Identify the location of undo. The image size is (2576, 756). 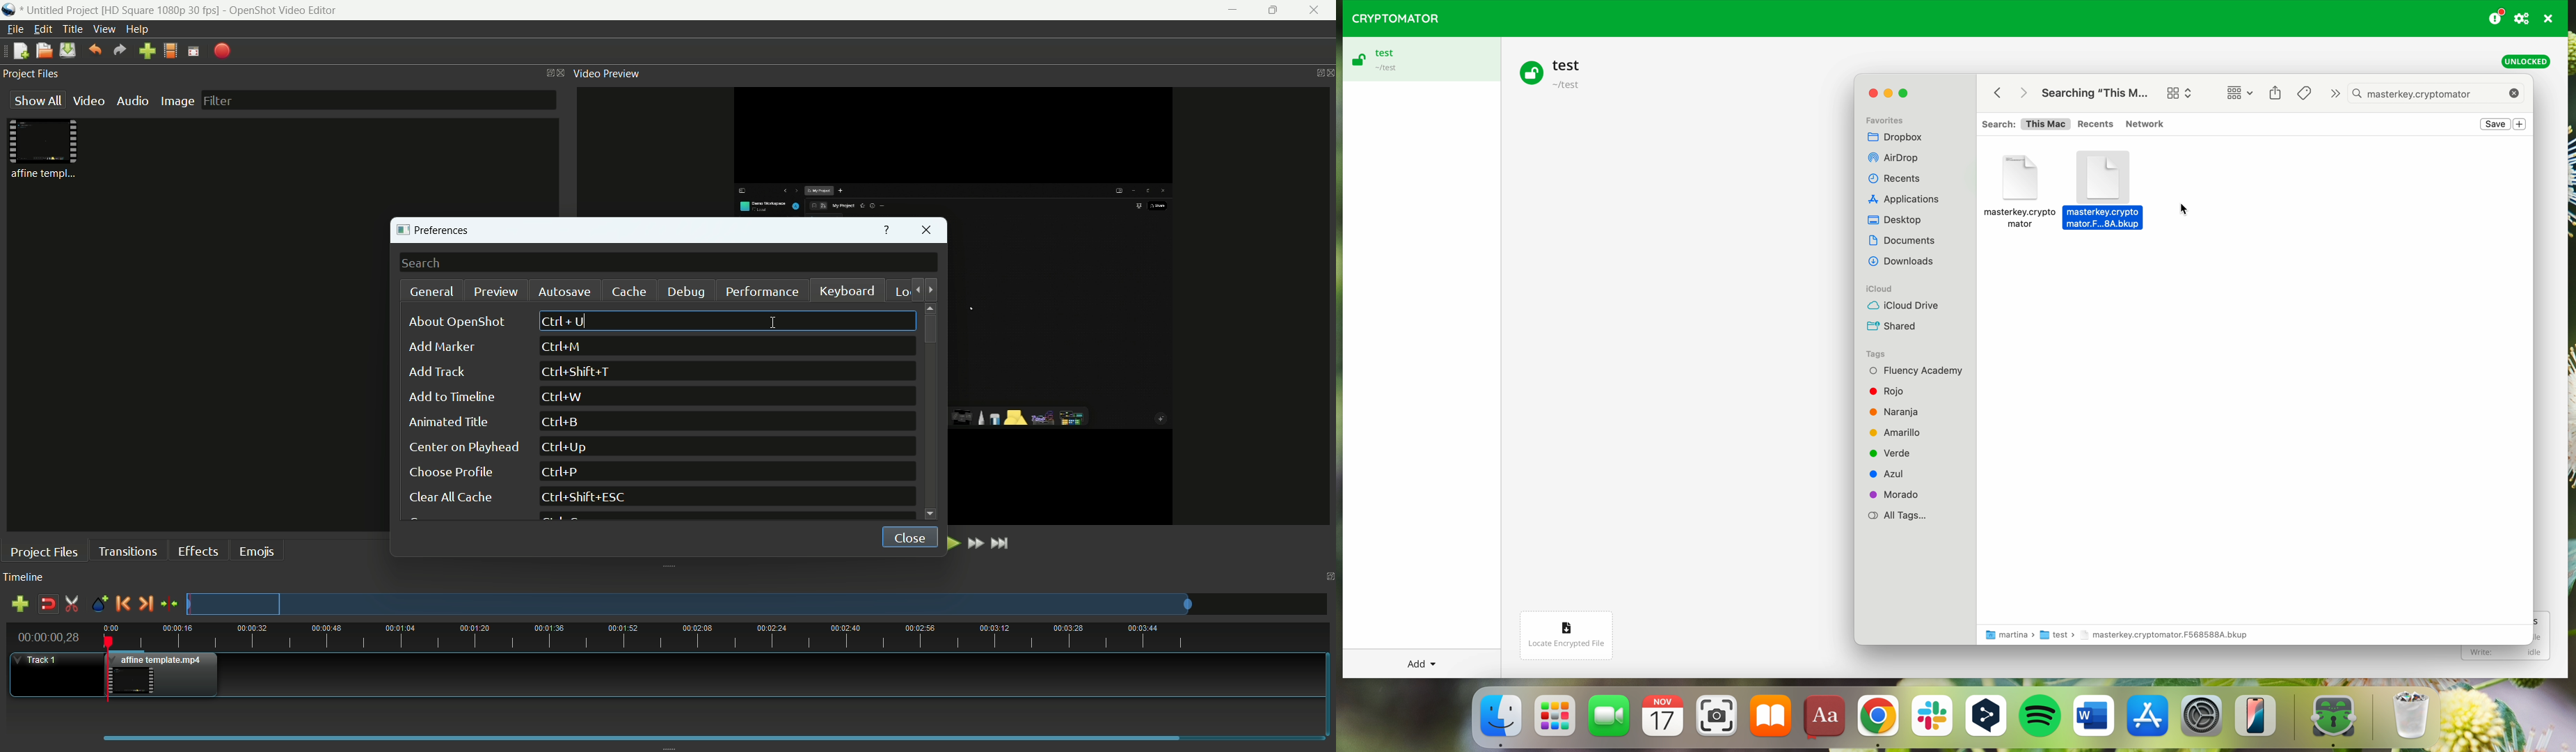
(95, 49).